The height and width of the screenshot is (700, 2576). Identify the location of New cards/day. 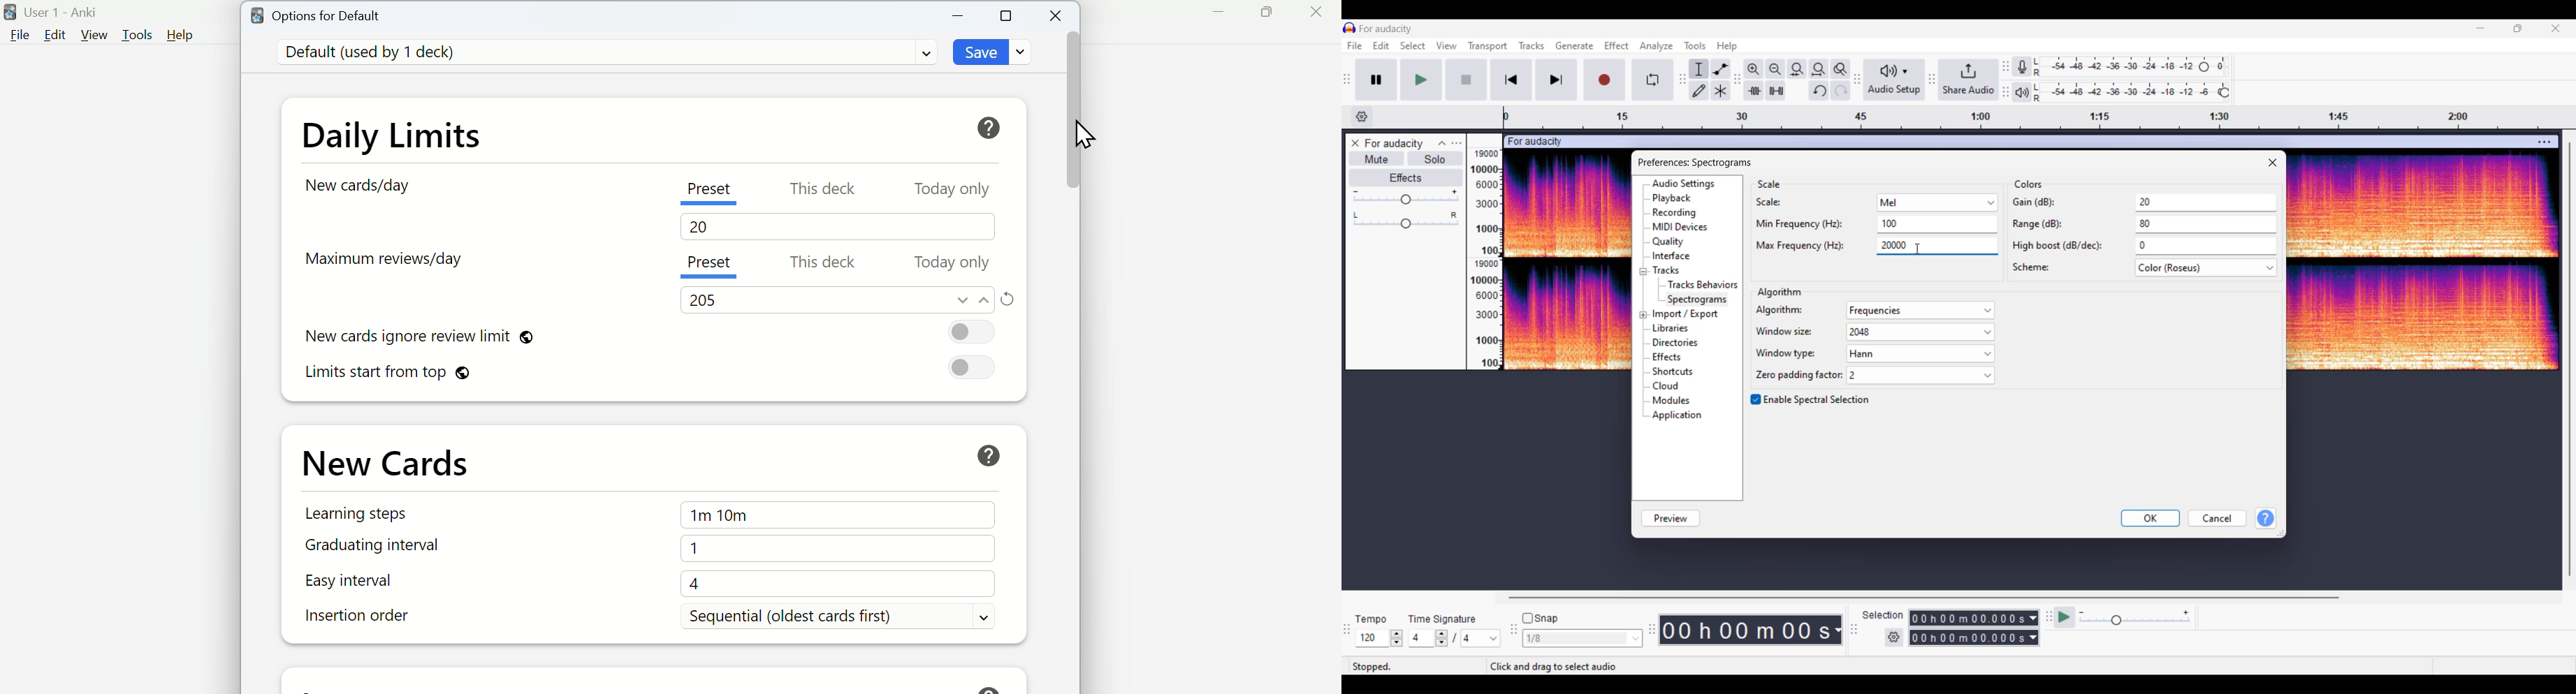
(361, 186).